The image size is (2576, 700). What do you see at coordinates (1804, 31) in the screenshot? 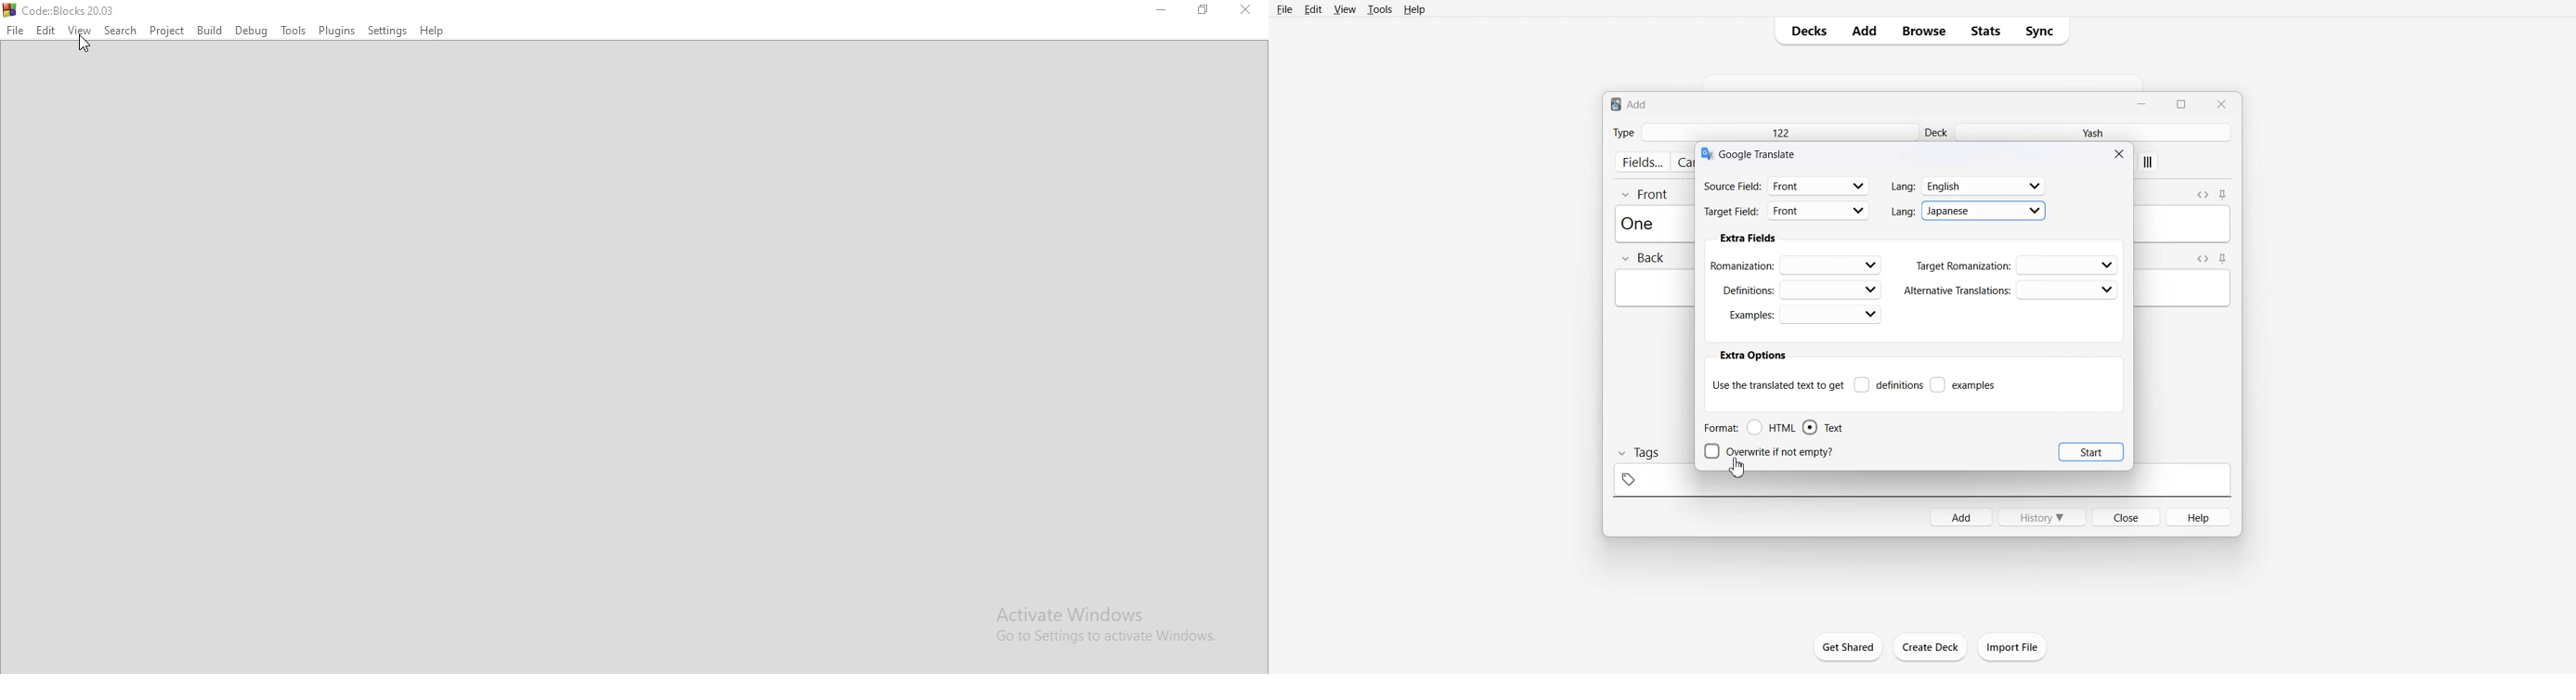
I see `Decks` at bounding box center [1804, 31].